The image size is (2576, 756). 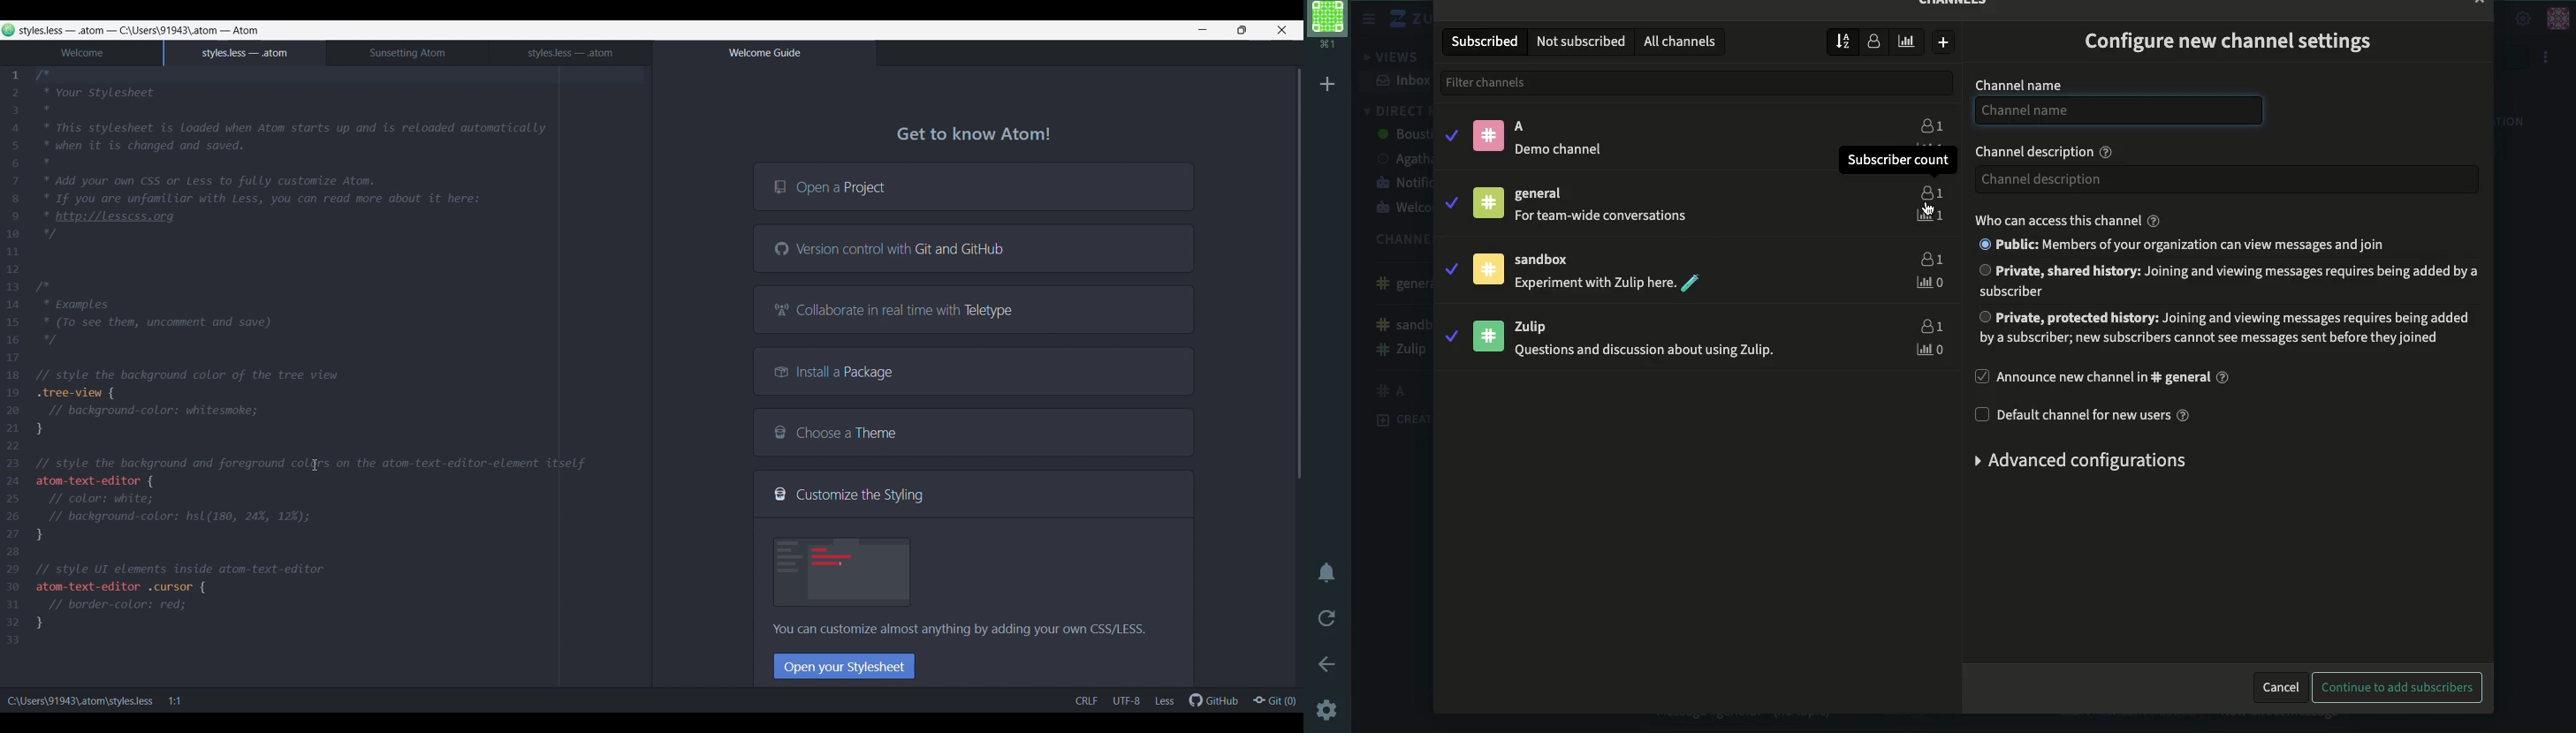 I want to click on Ci\Users\91943\ atom\stylesless 1:1, so click(x=103, y=701).